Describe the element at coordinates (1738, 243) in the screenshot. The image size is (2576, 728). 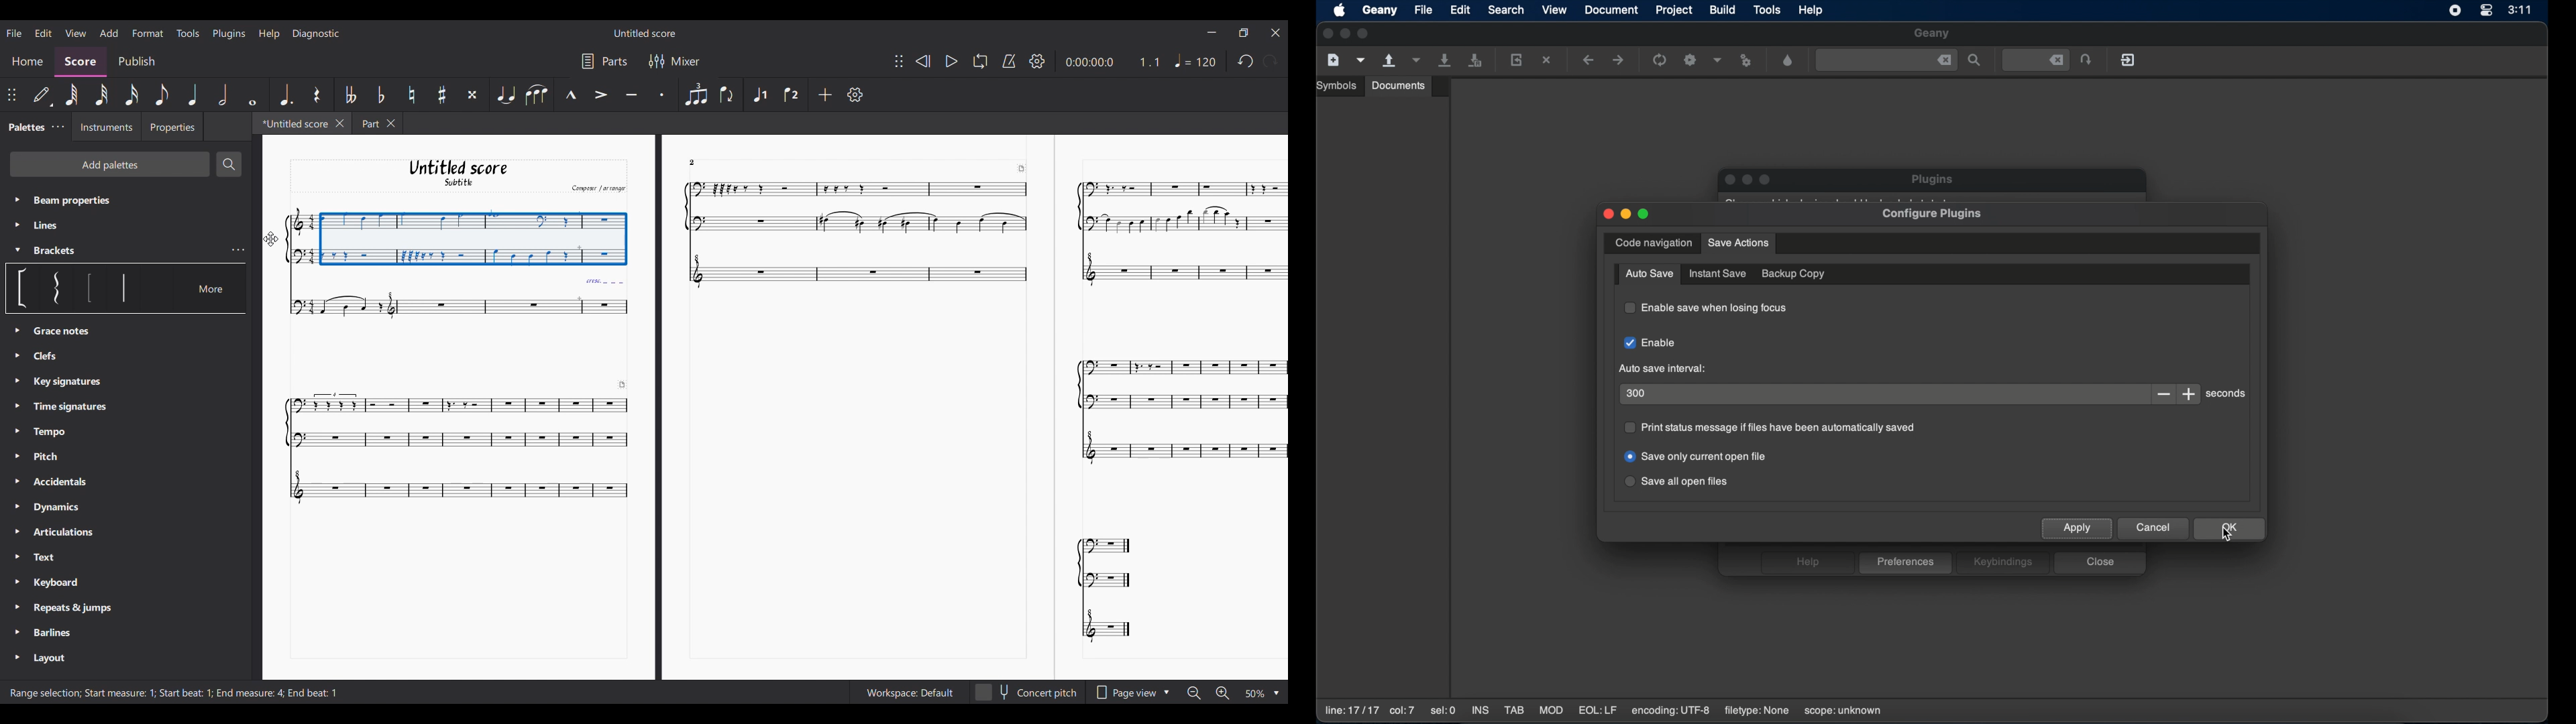
I see `save action` at that location.